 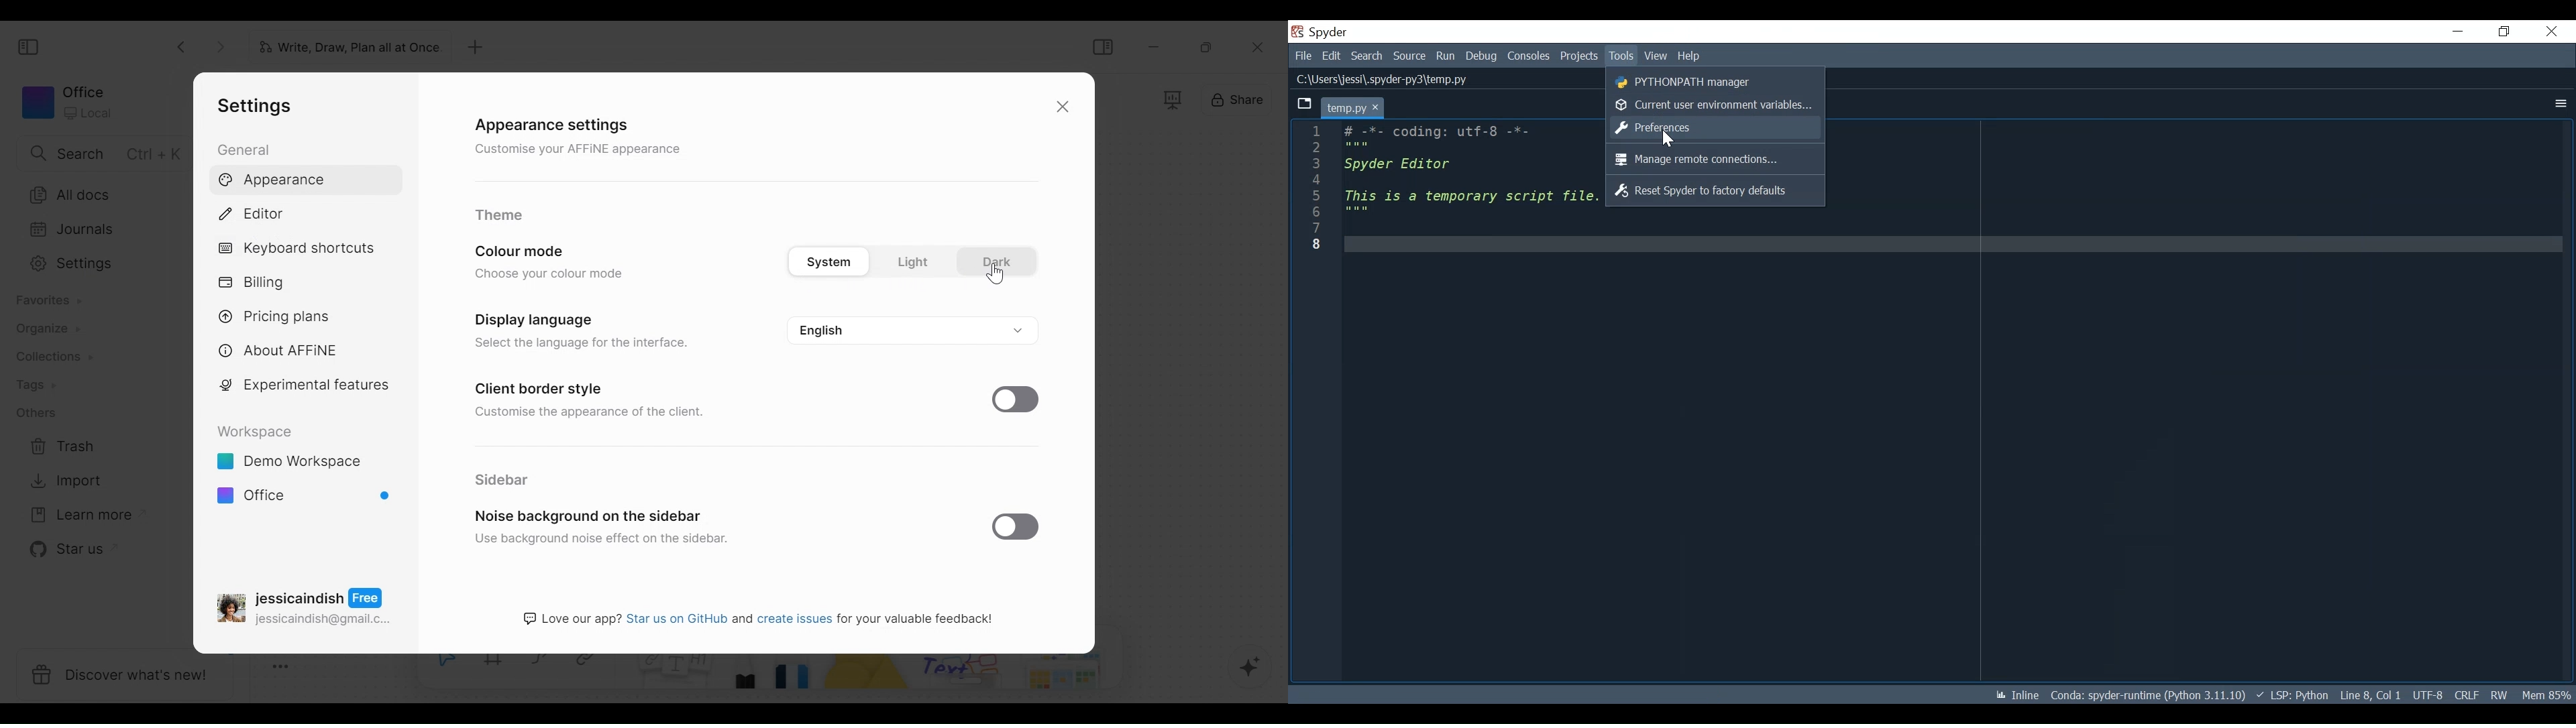 I want to click on C:\Users\jessi\.spyder-py3\temp.py, so click(x=1384, y=78).